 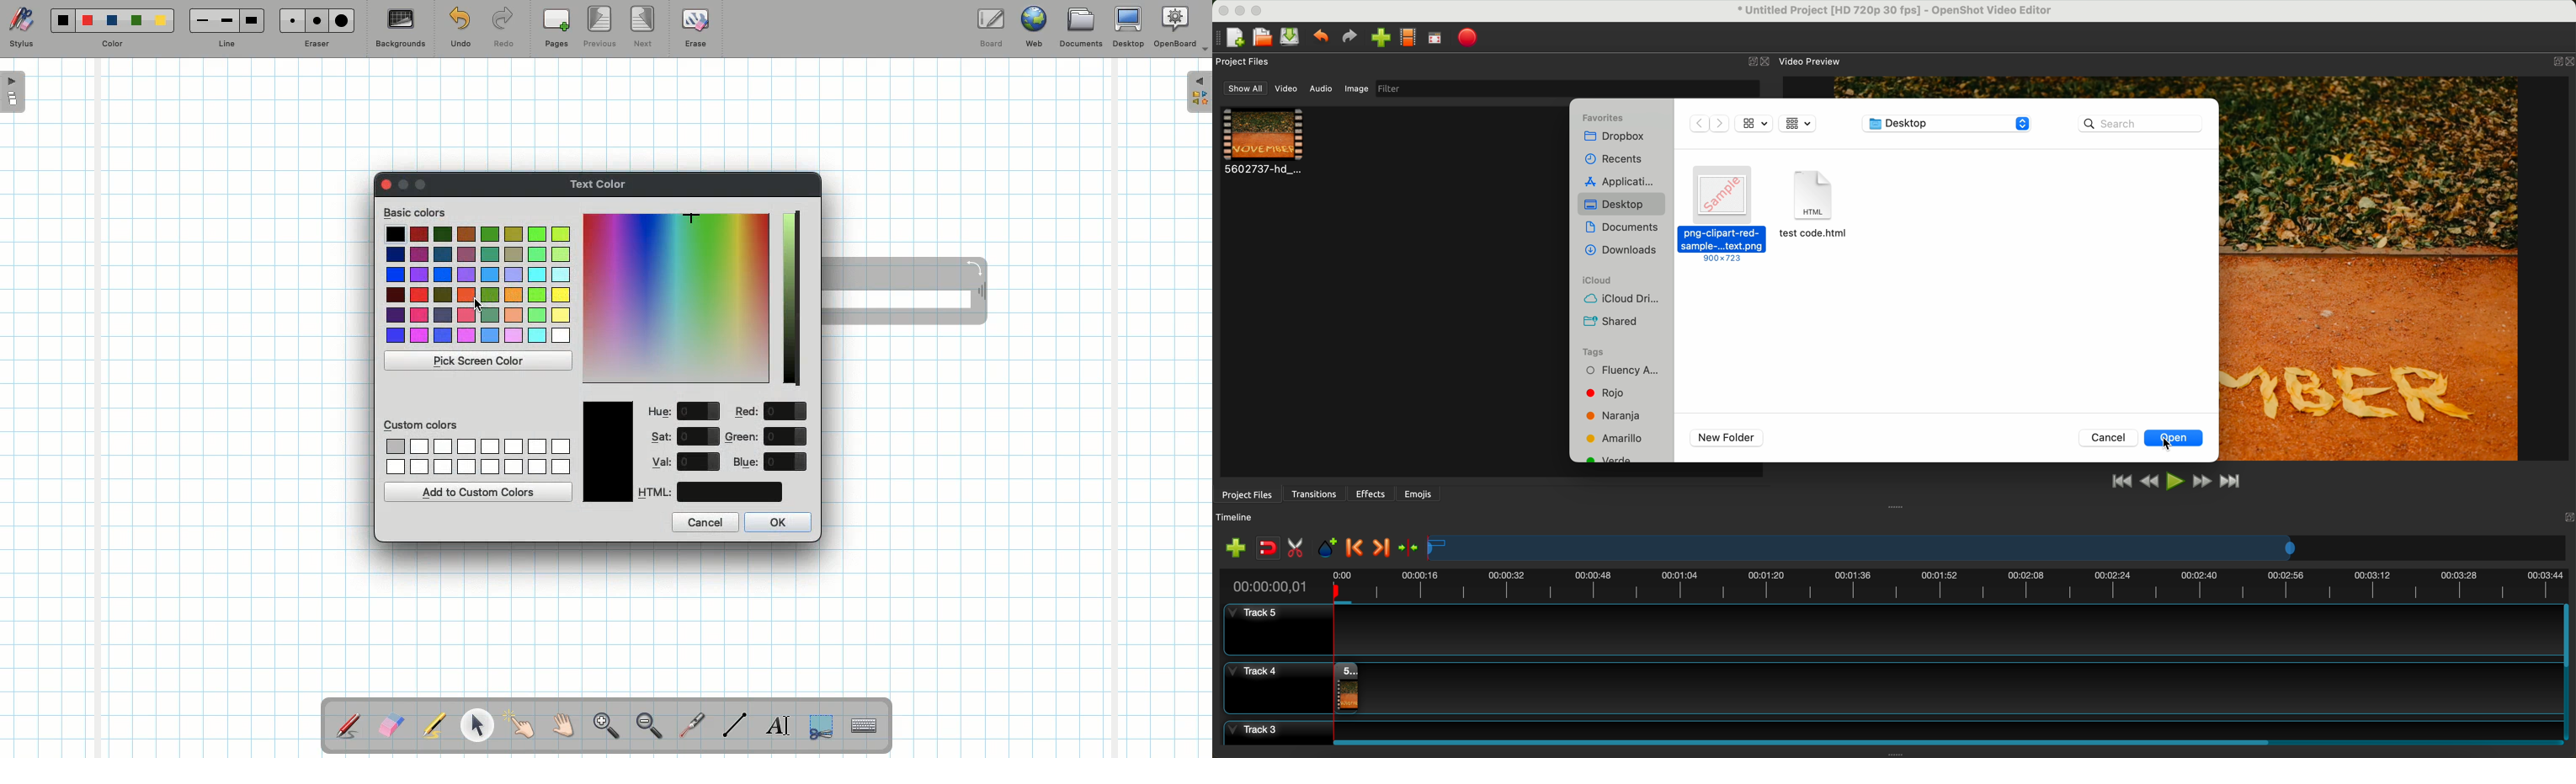 What do you see at coordinates (735, 724) in the screenshot?
I see `Line` at bounding box center [735, 724].